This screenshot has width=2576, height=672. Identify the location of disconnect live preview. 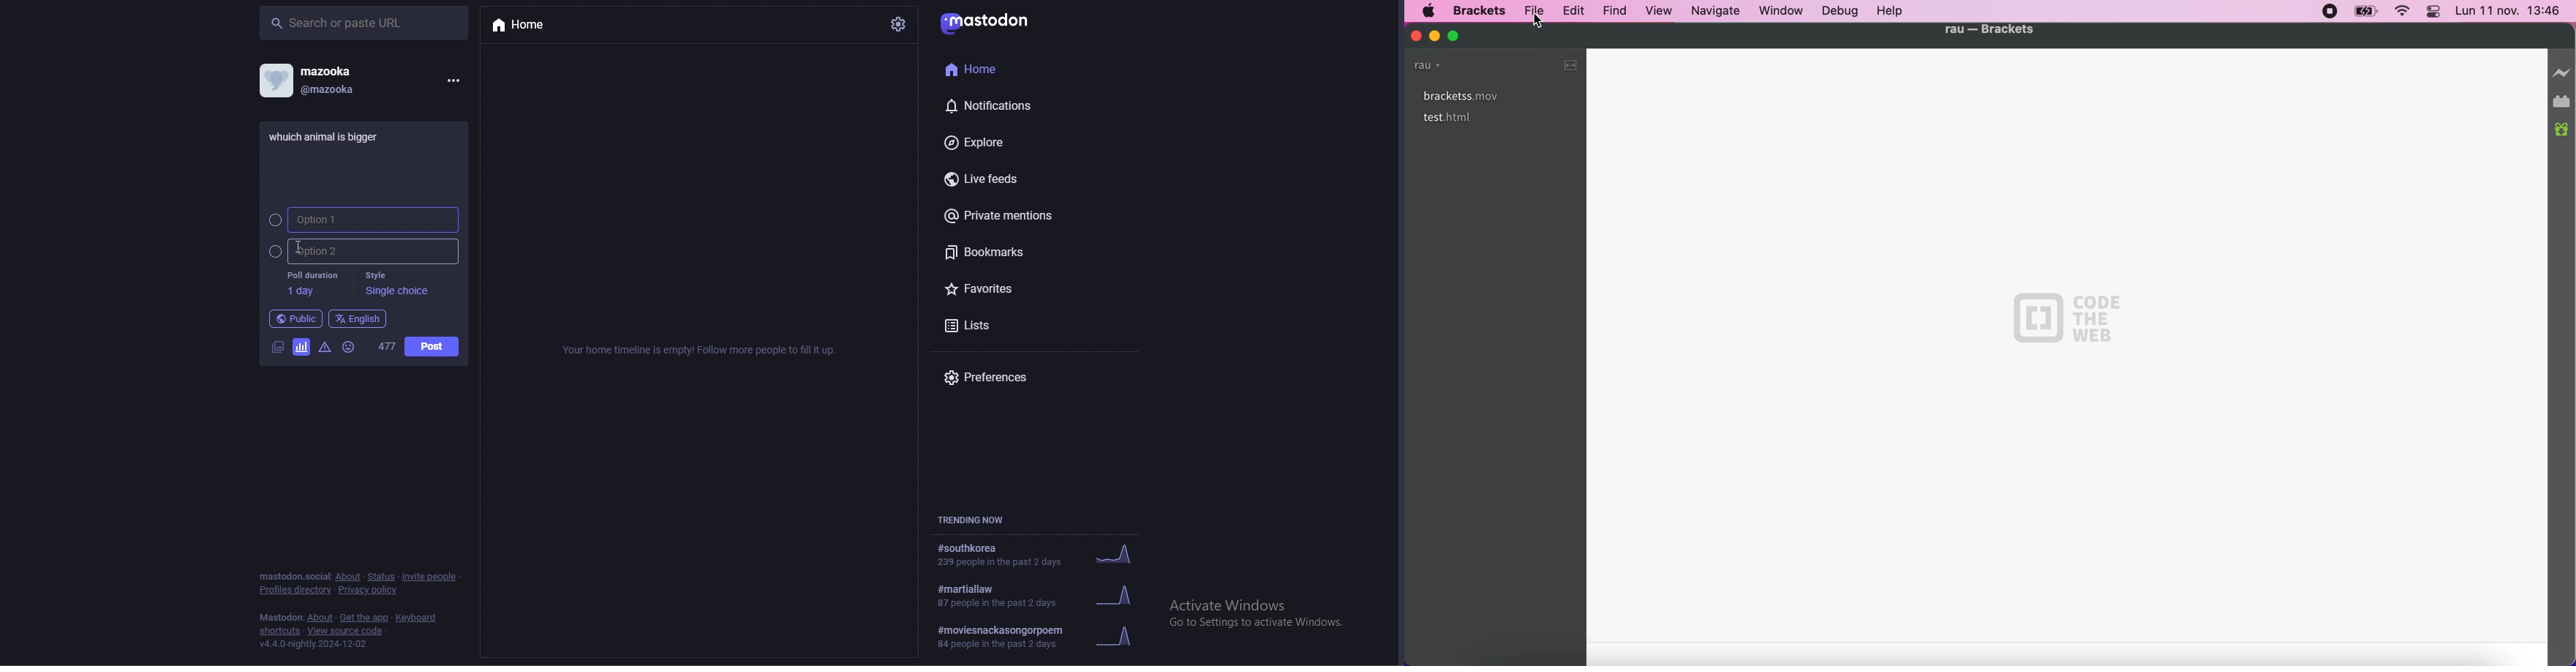
(2562, 72).